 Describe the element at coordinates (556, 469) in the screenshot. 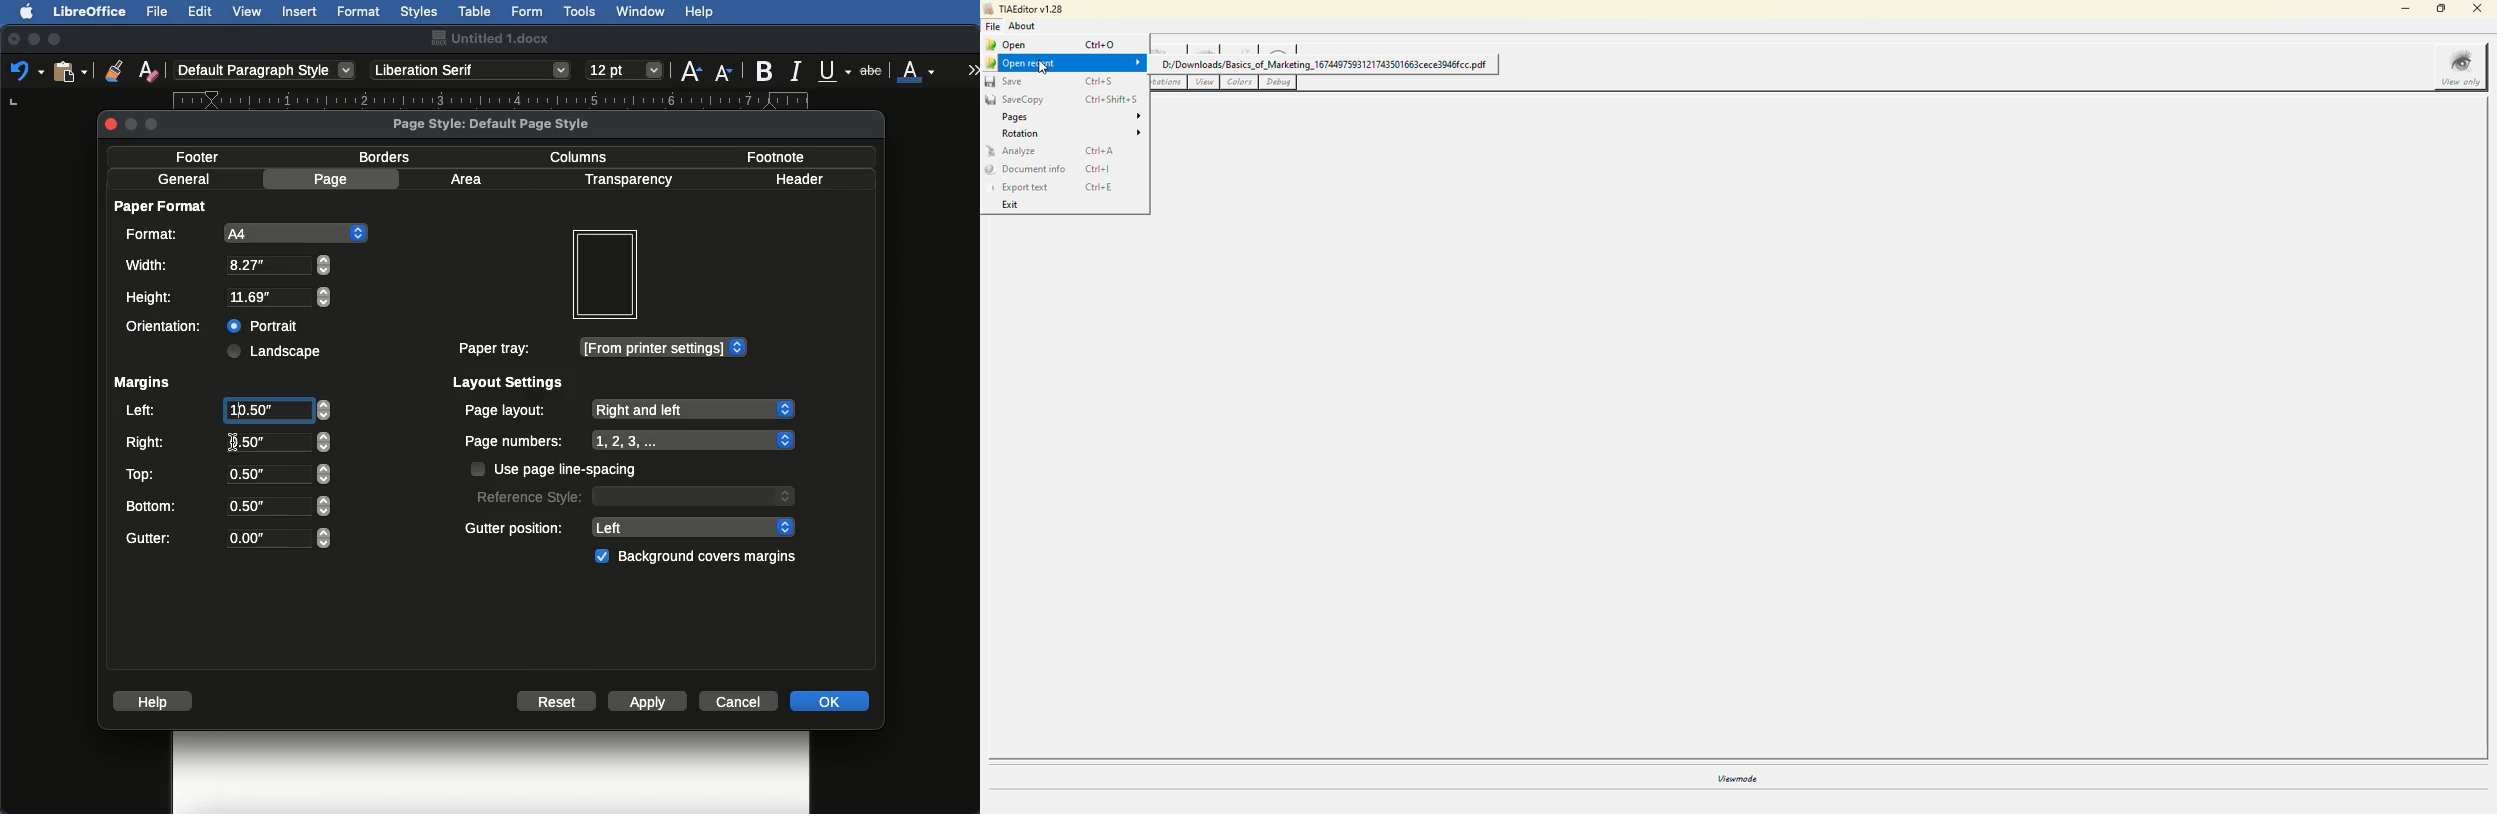

I see `Use page line spacing` at that location.